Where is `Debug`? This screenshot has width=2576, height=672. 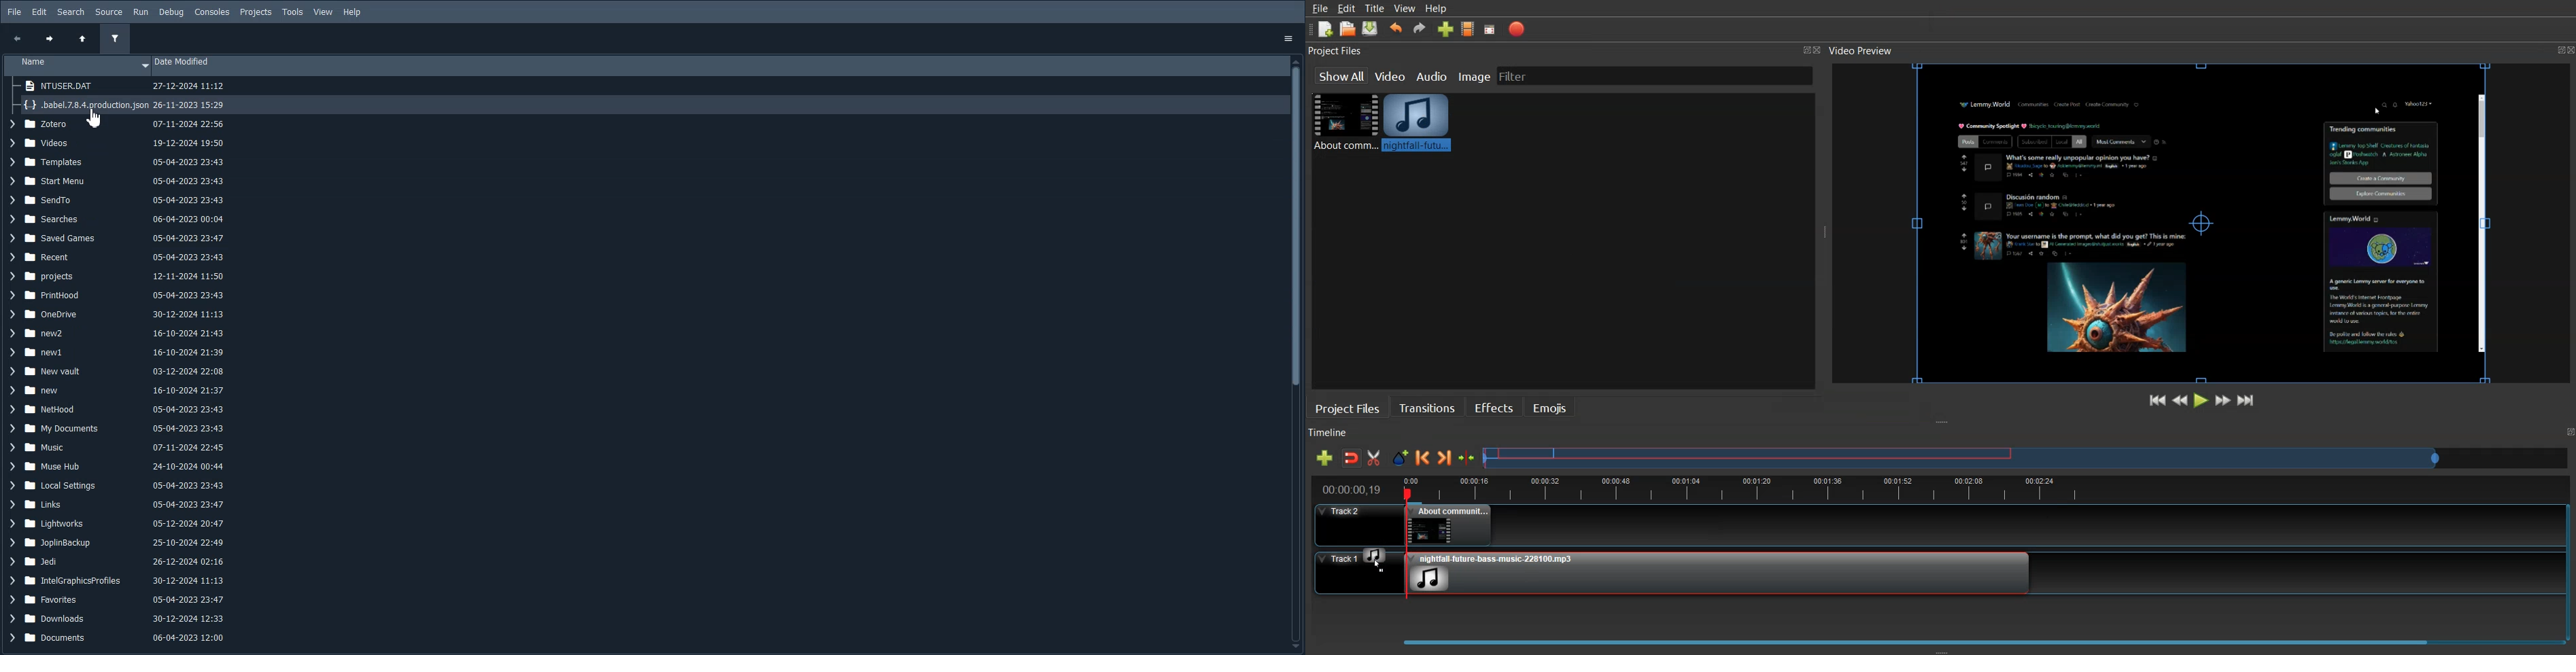 Debug is located at coordinates (171, 13).